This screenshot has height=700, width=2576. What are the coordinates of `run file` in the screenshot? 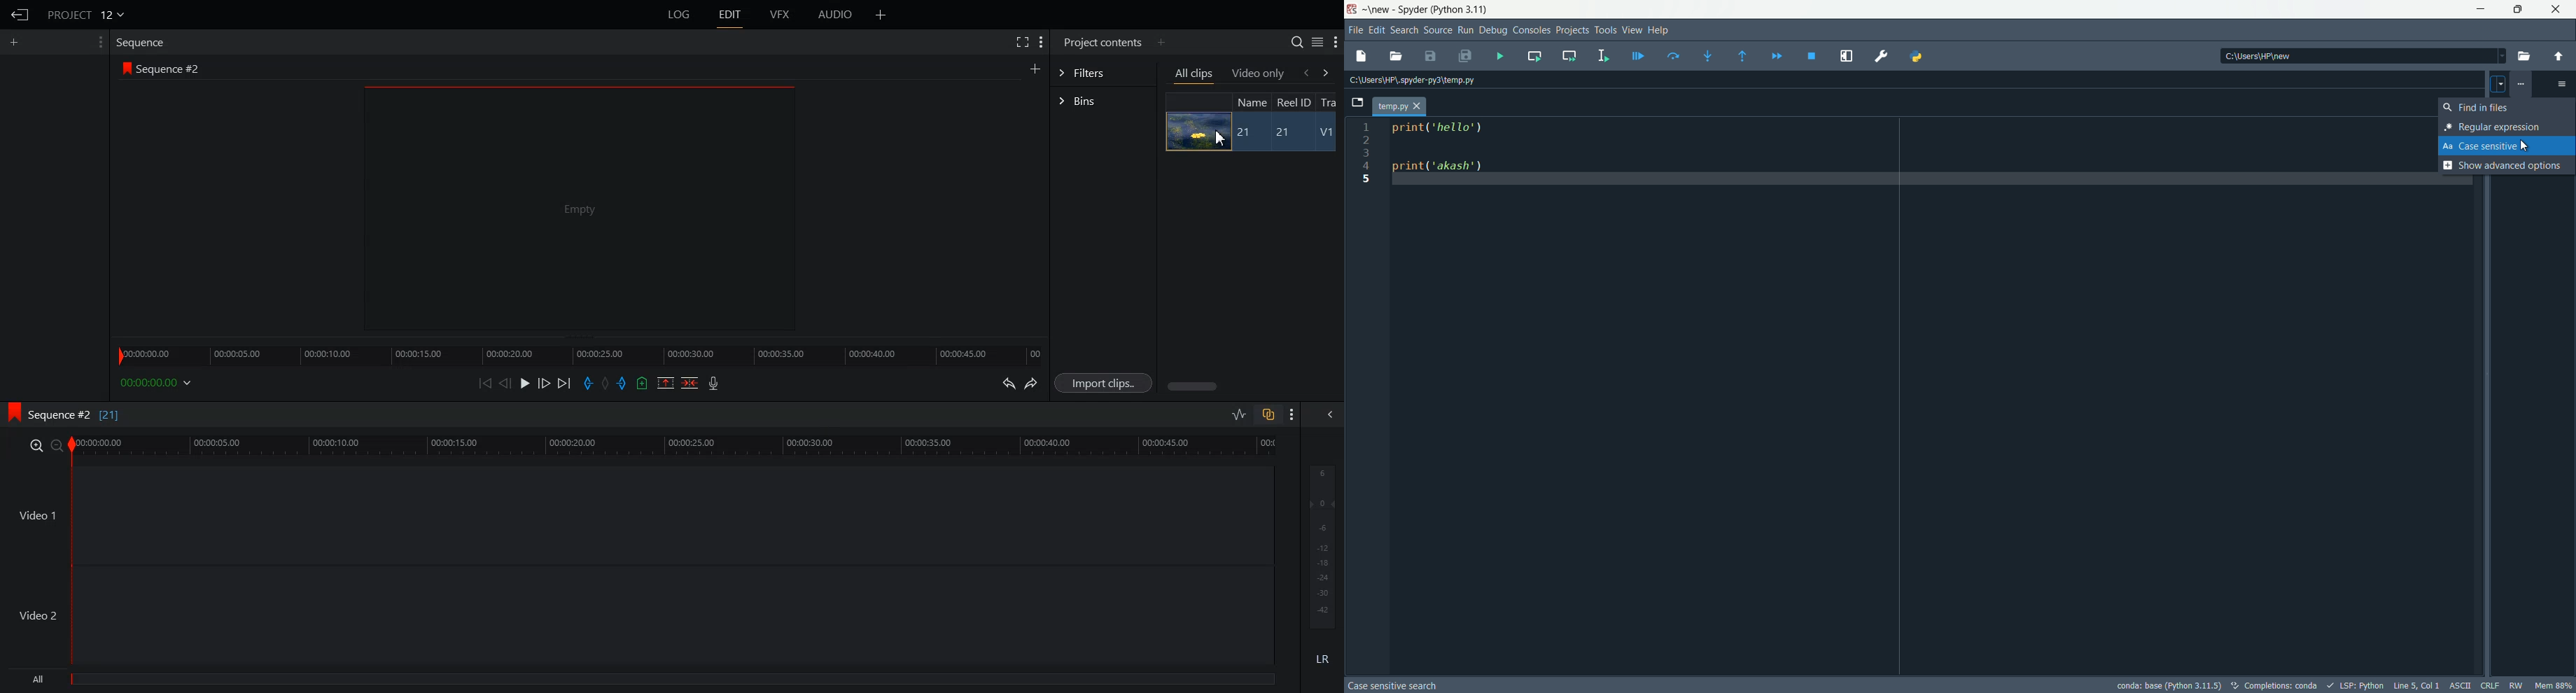 It's located at (1501, 56).